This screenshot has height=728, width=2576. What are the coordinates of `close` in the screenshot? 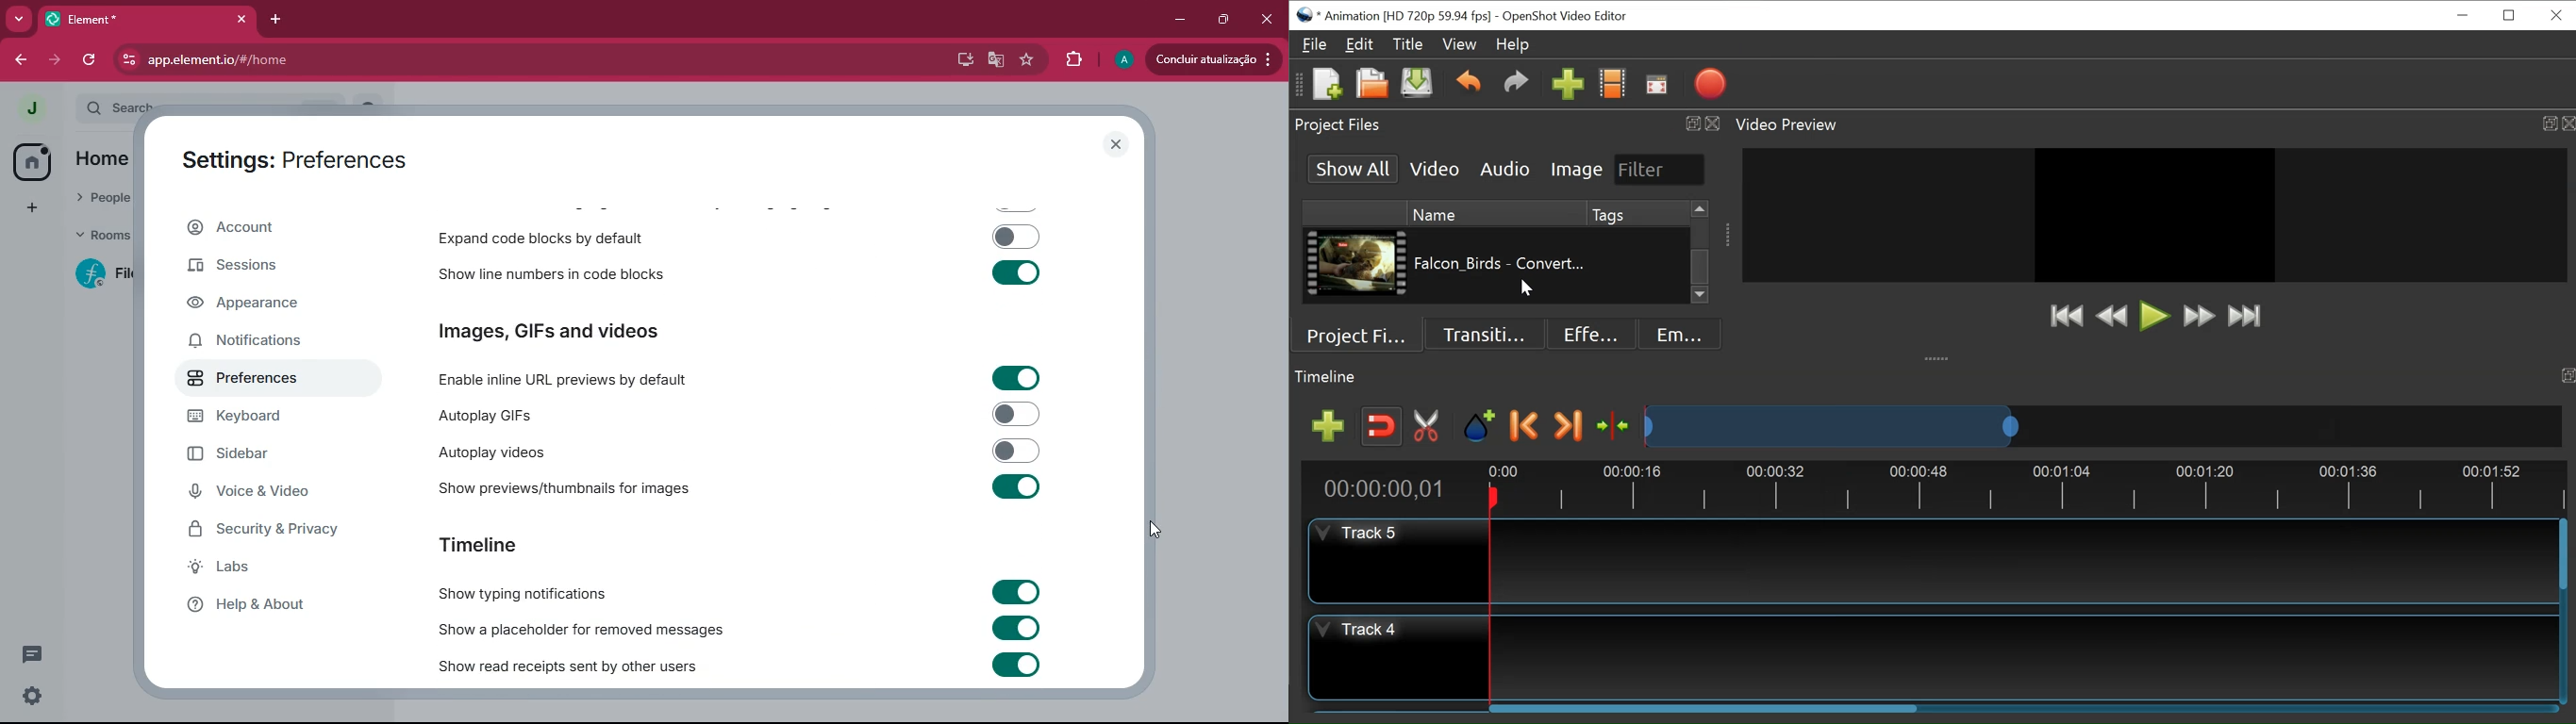 It's located at (1113, 143).